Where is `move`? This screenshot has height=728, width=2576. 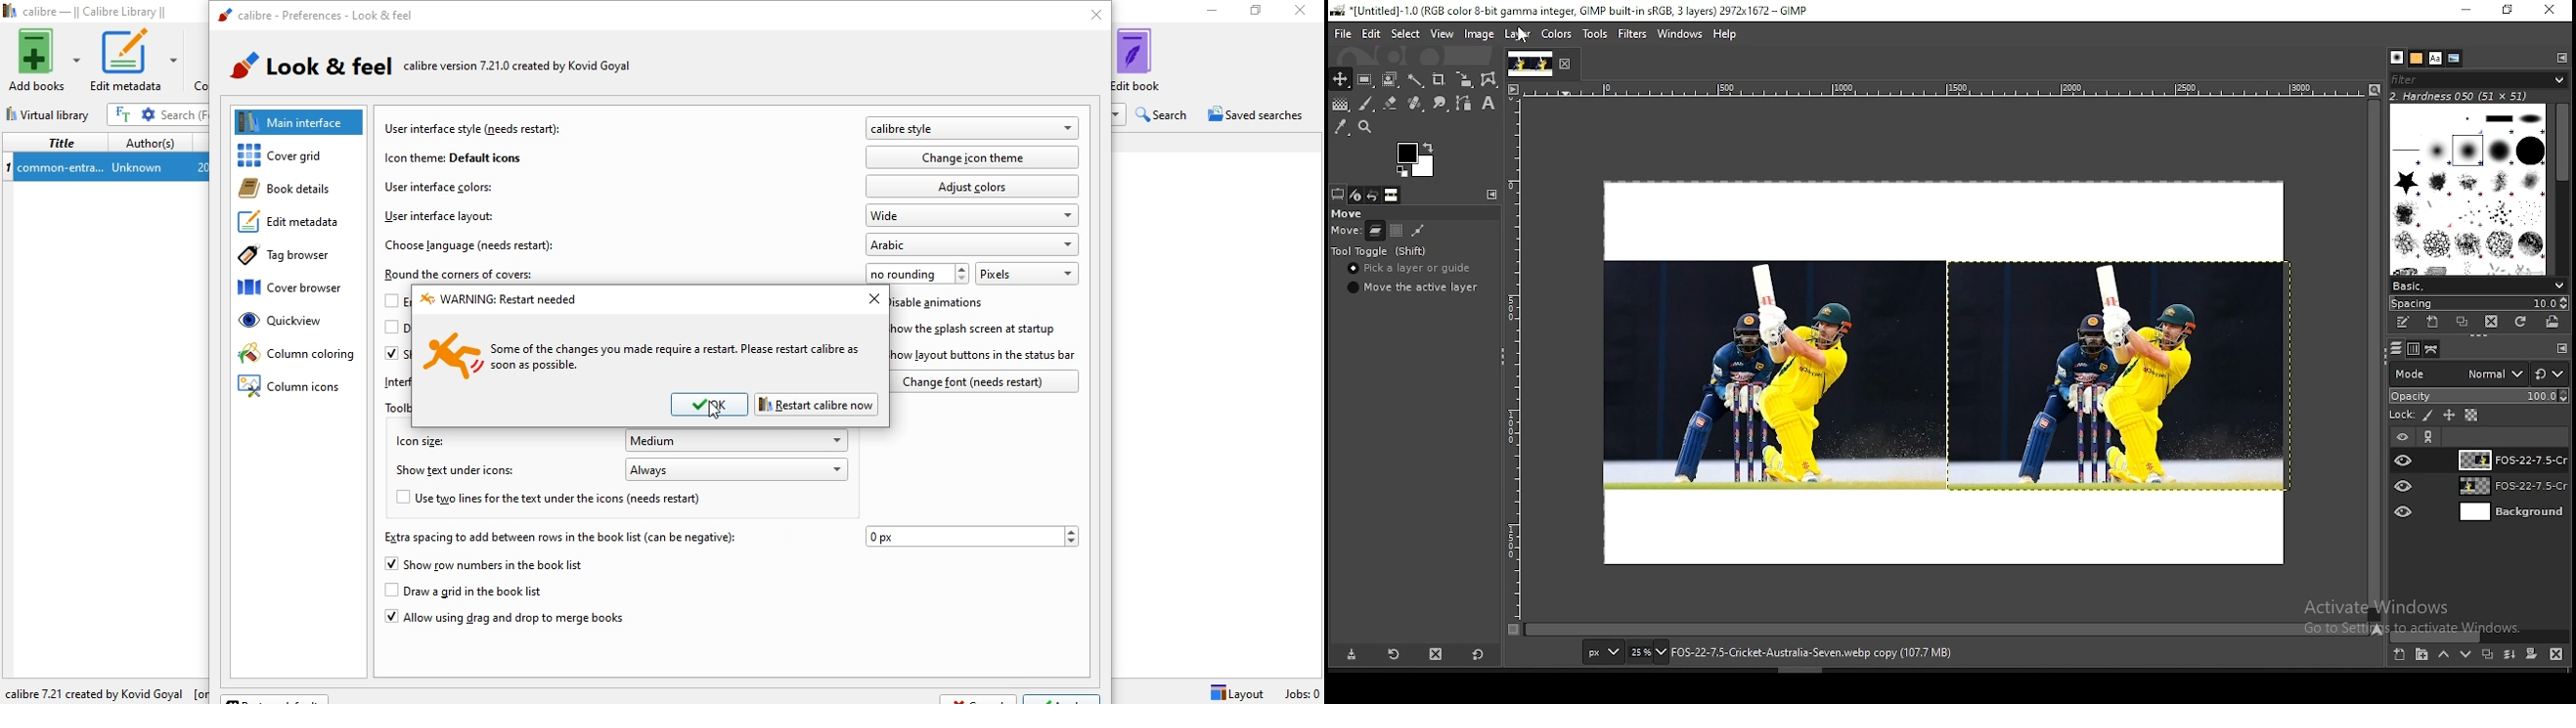 move is located at coordinates (1349, 214).